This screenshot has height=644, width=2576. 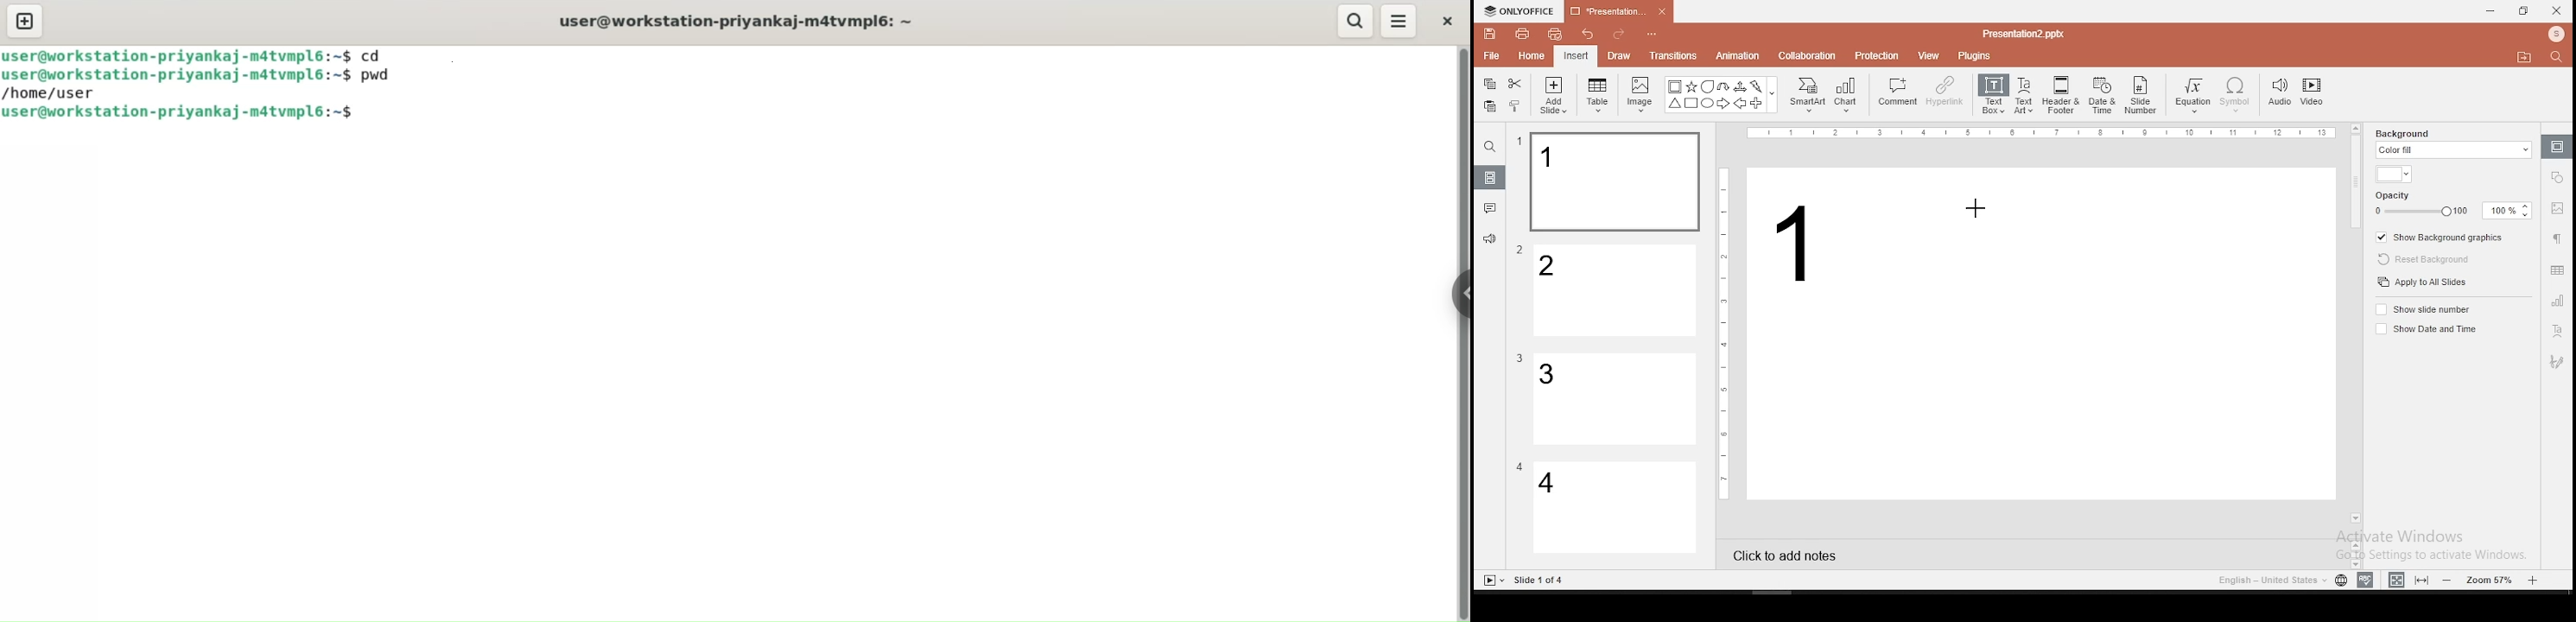 I want to click on slide 2, so click(x=1616, y=291).